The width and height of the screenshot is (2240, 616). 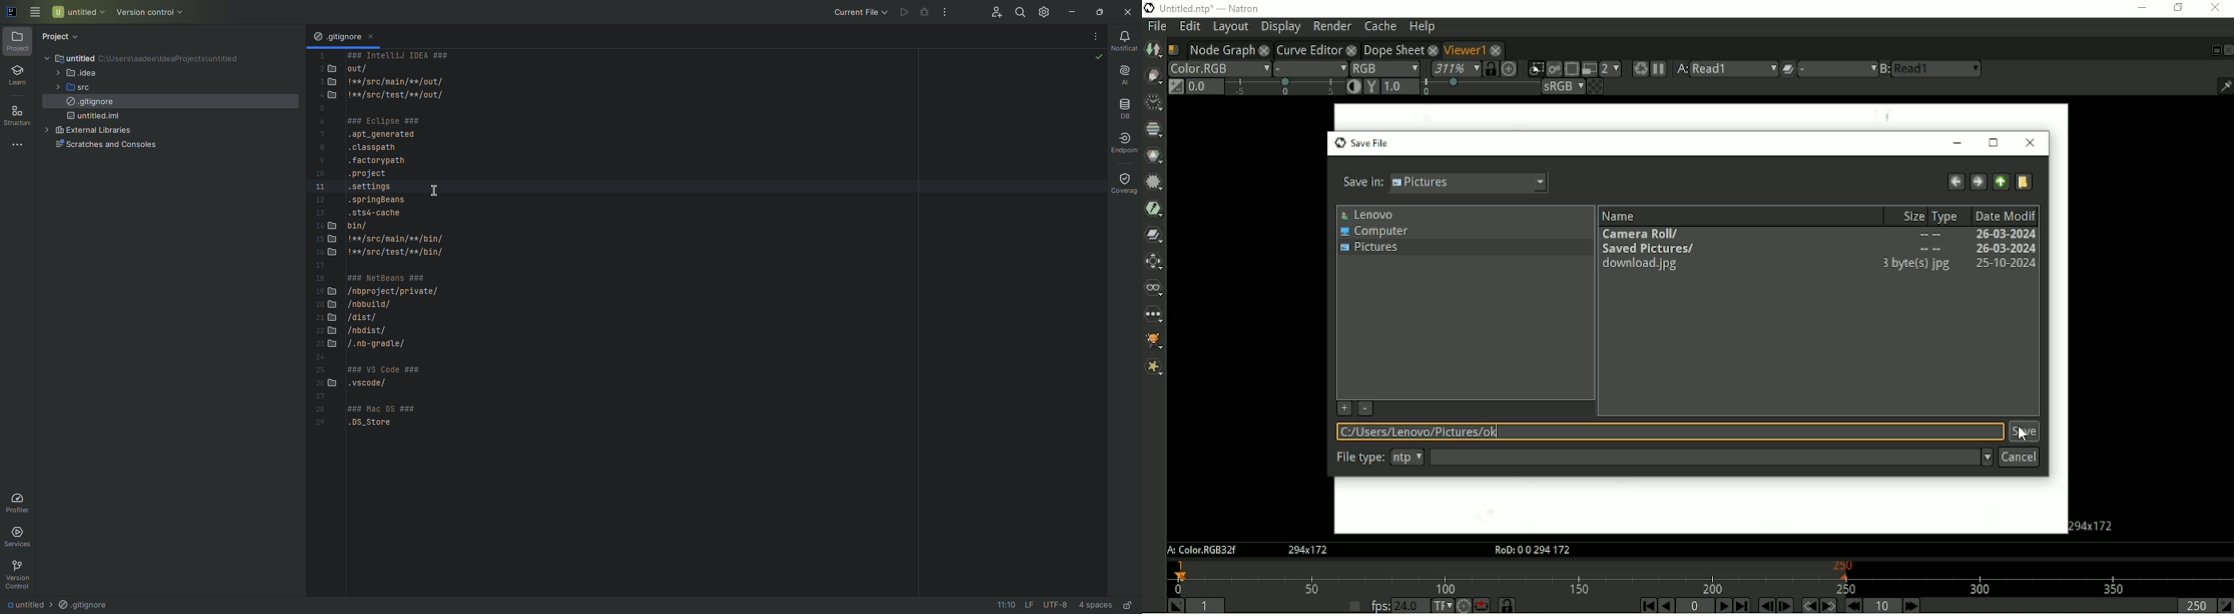 I want to click on Code With Me, so click(x=989, y=11).